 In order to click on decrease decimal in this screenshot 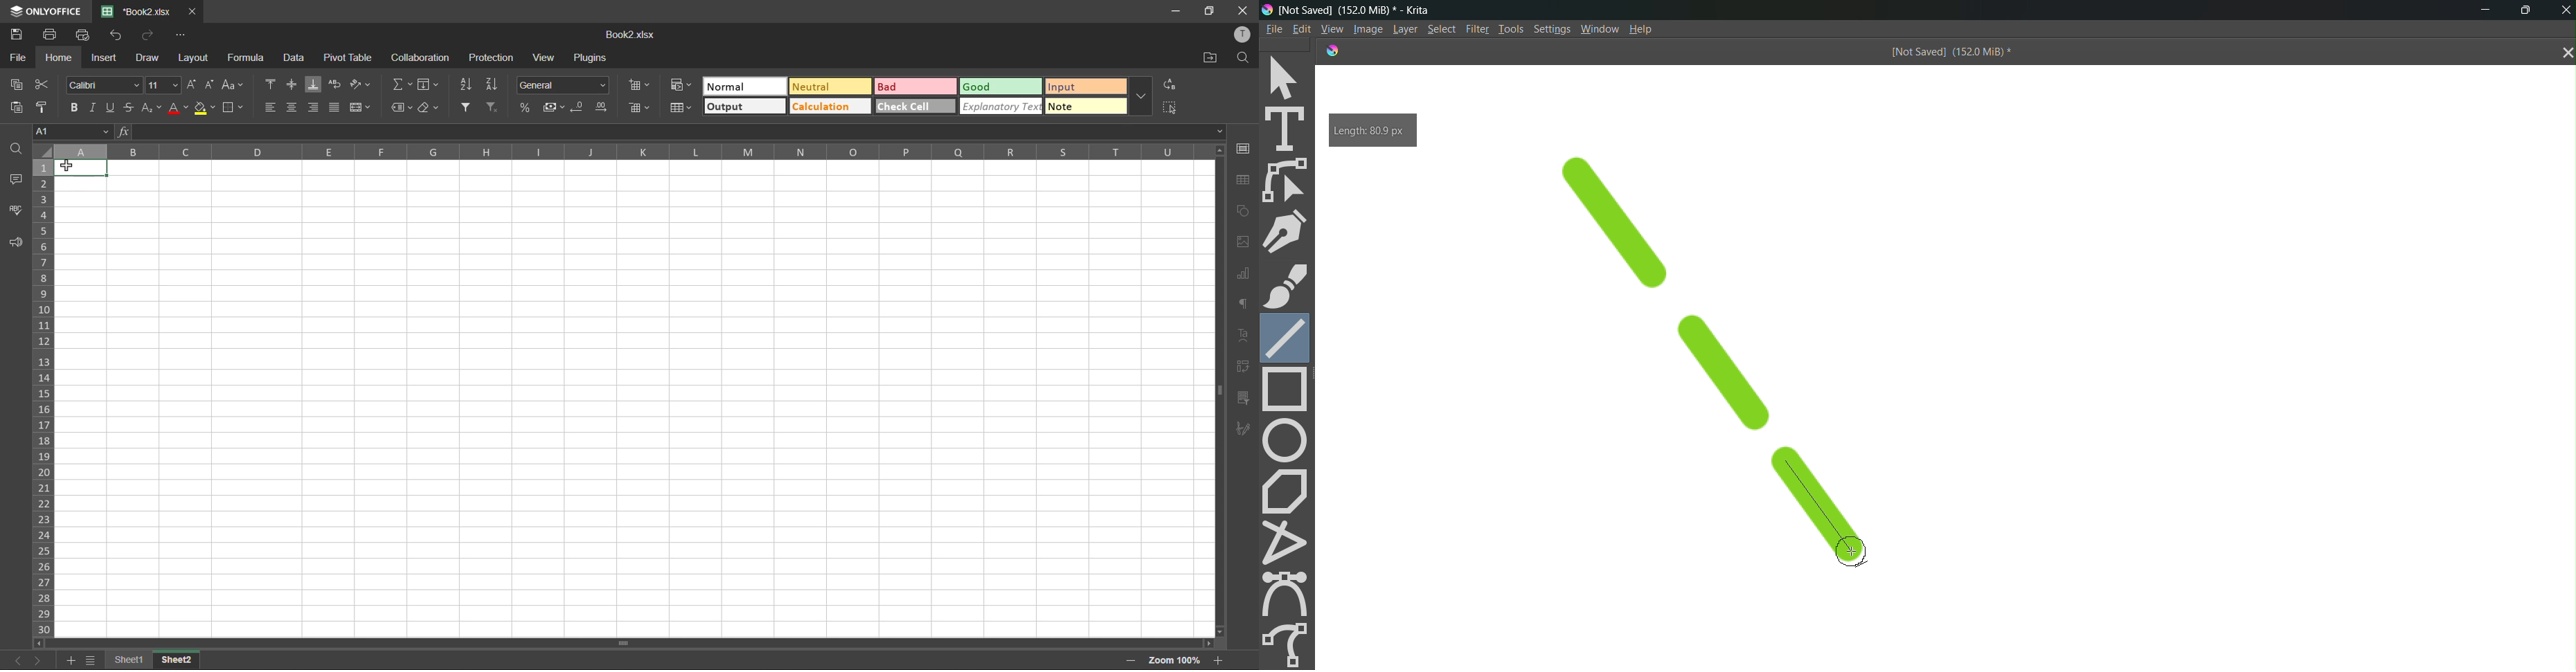, I will do `click(582, 107)`.